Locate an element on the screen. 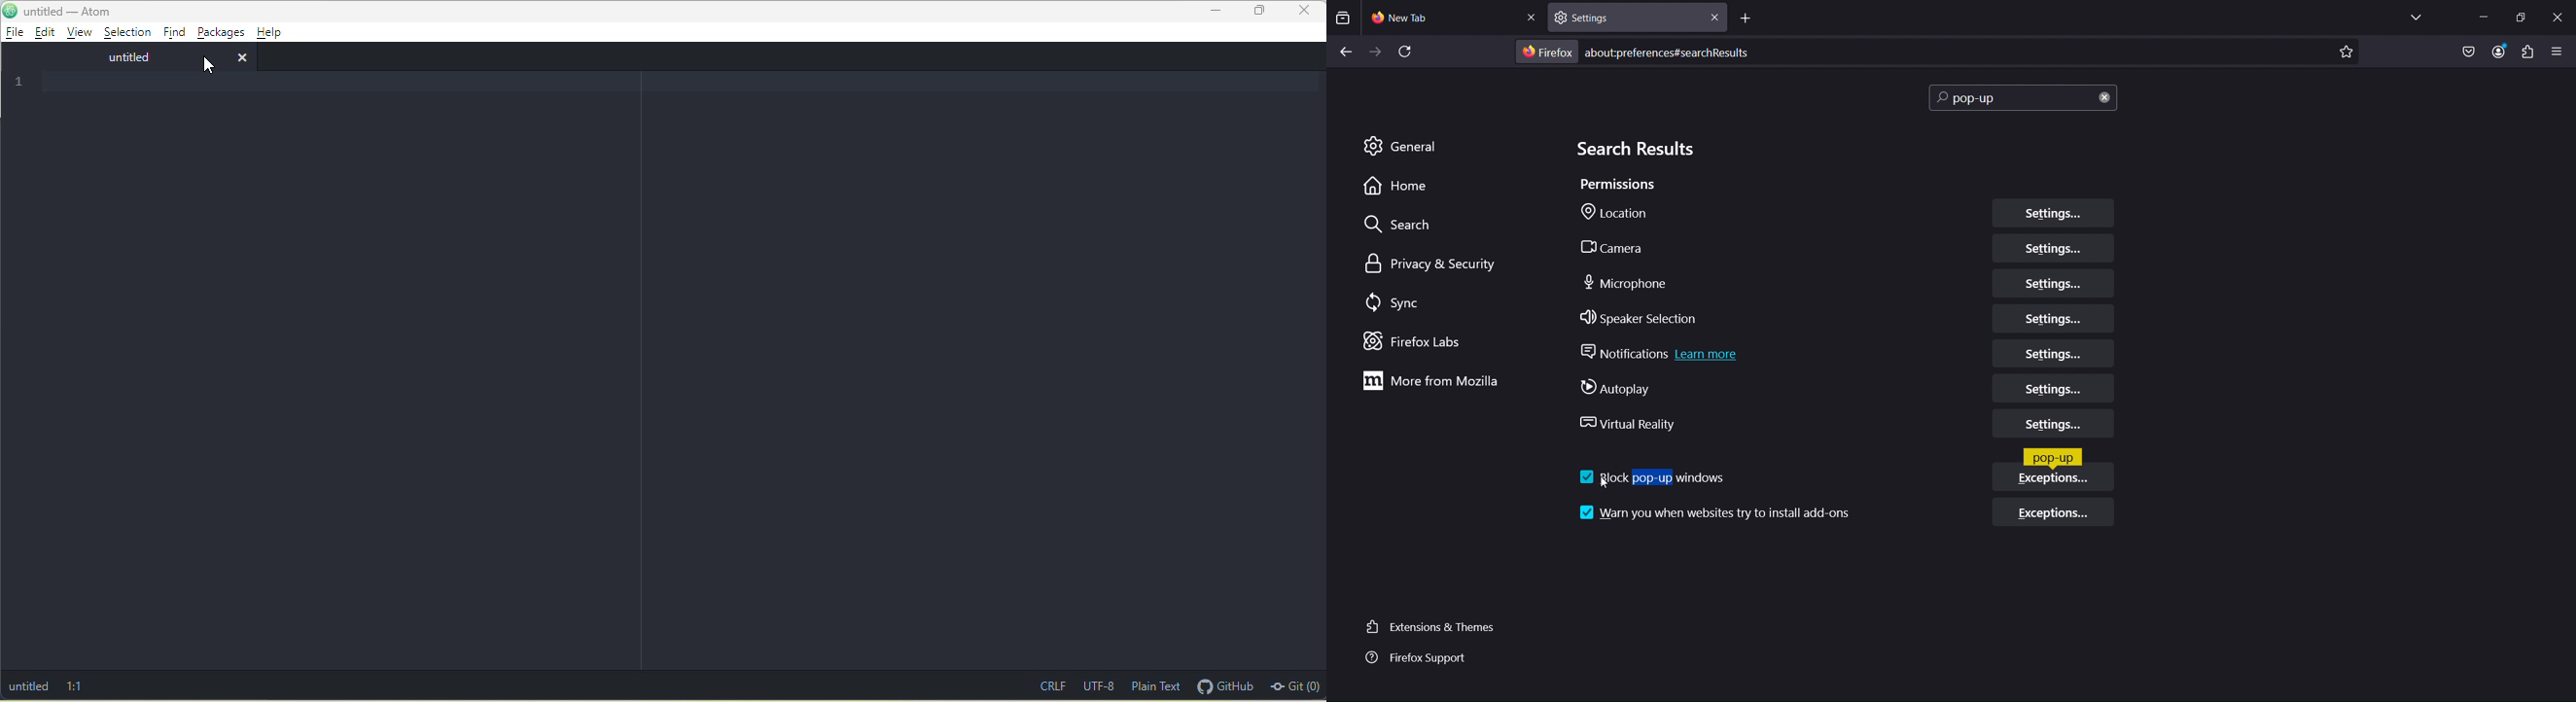 Image resolution: width=2576 pixels, height=728 pixels. Firefox Labs is located at coordinates (1415, 341).